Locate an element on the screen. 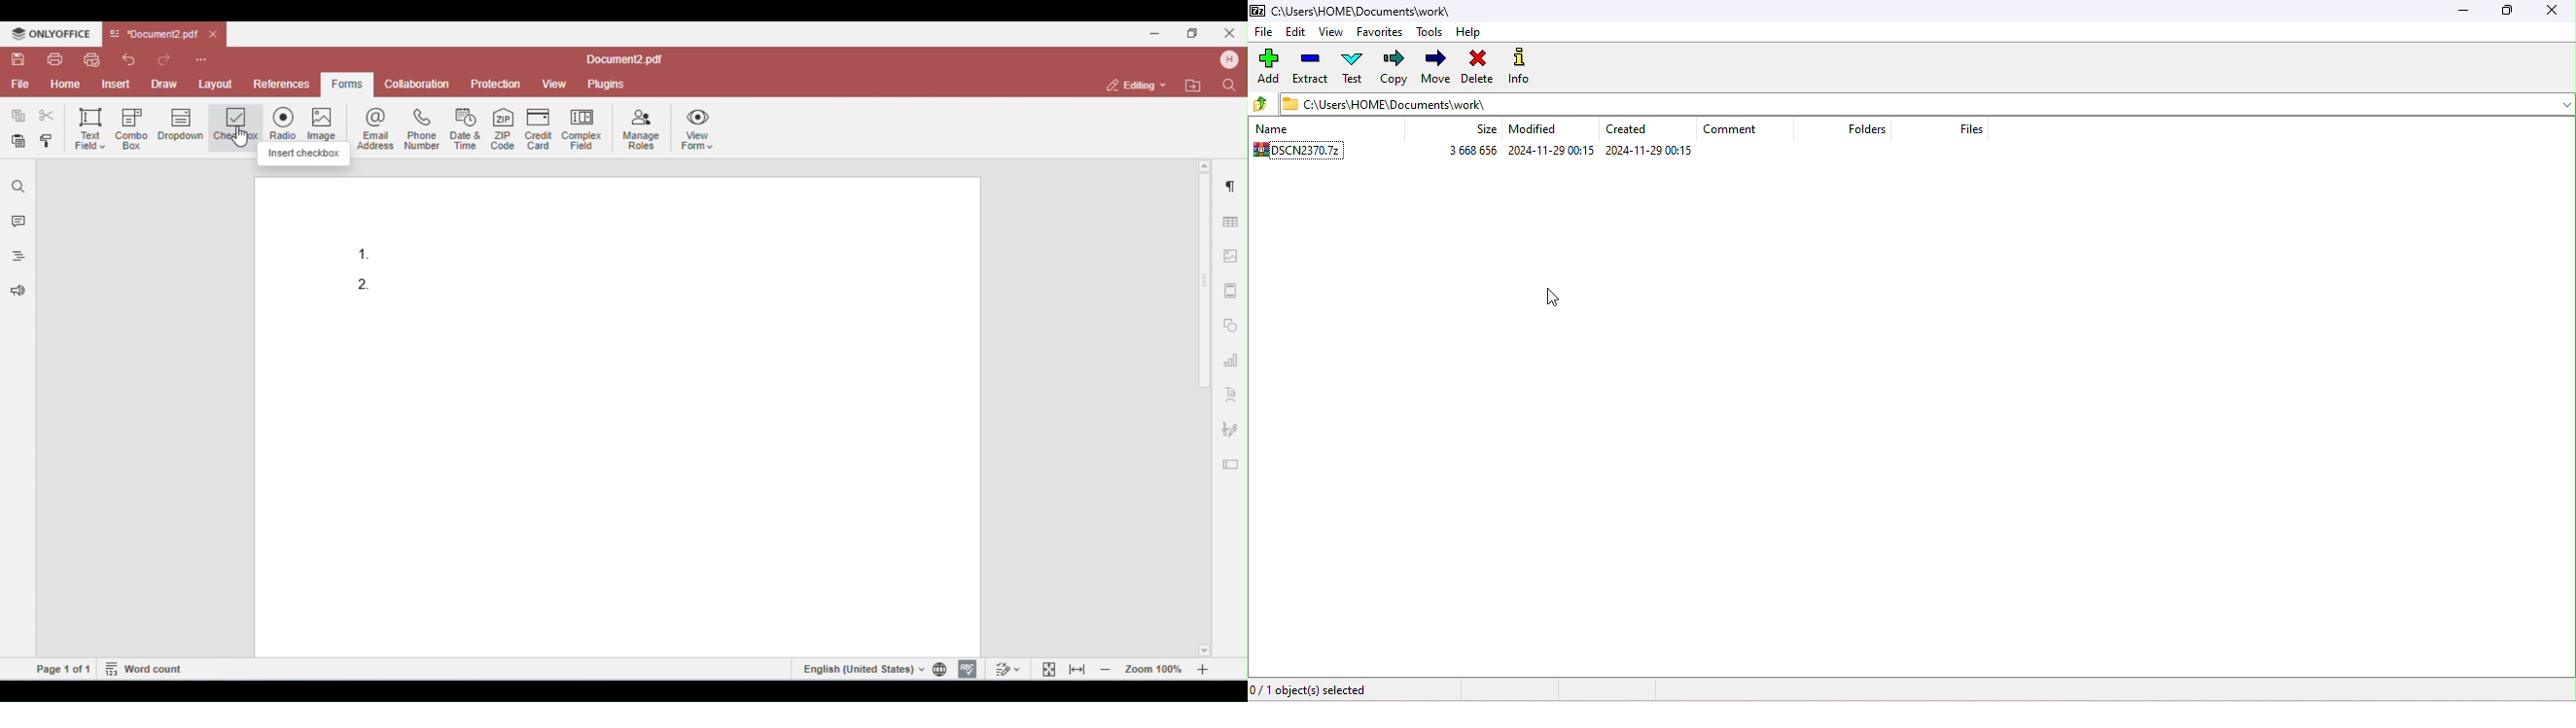  files is located at coordinates (1975, 130).